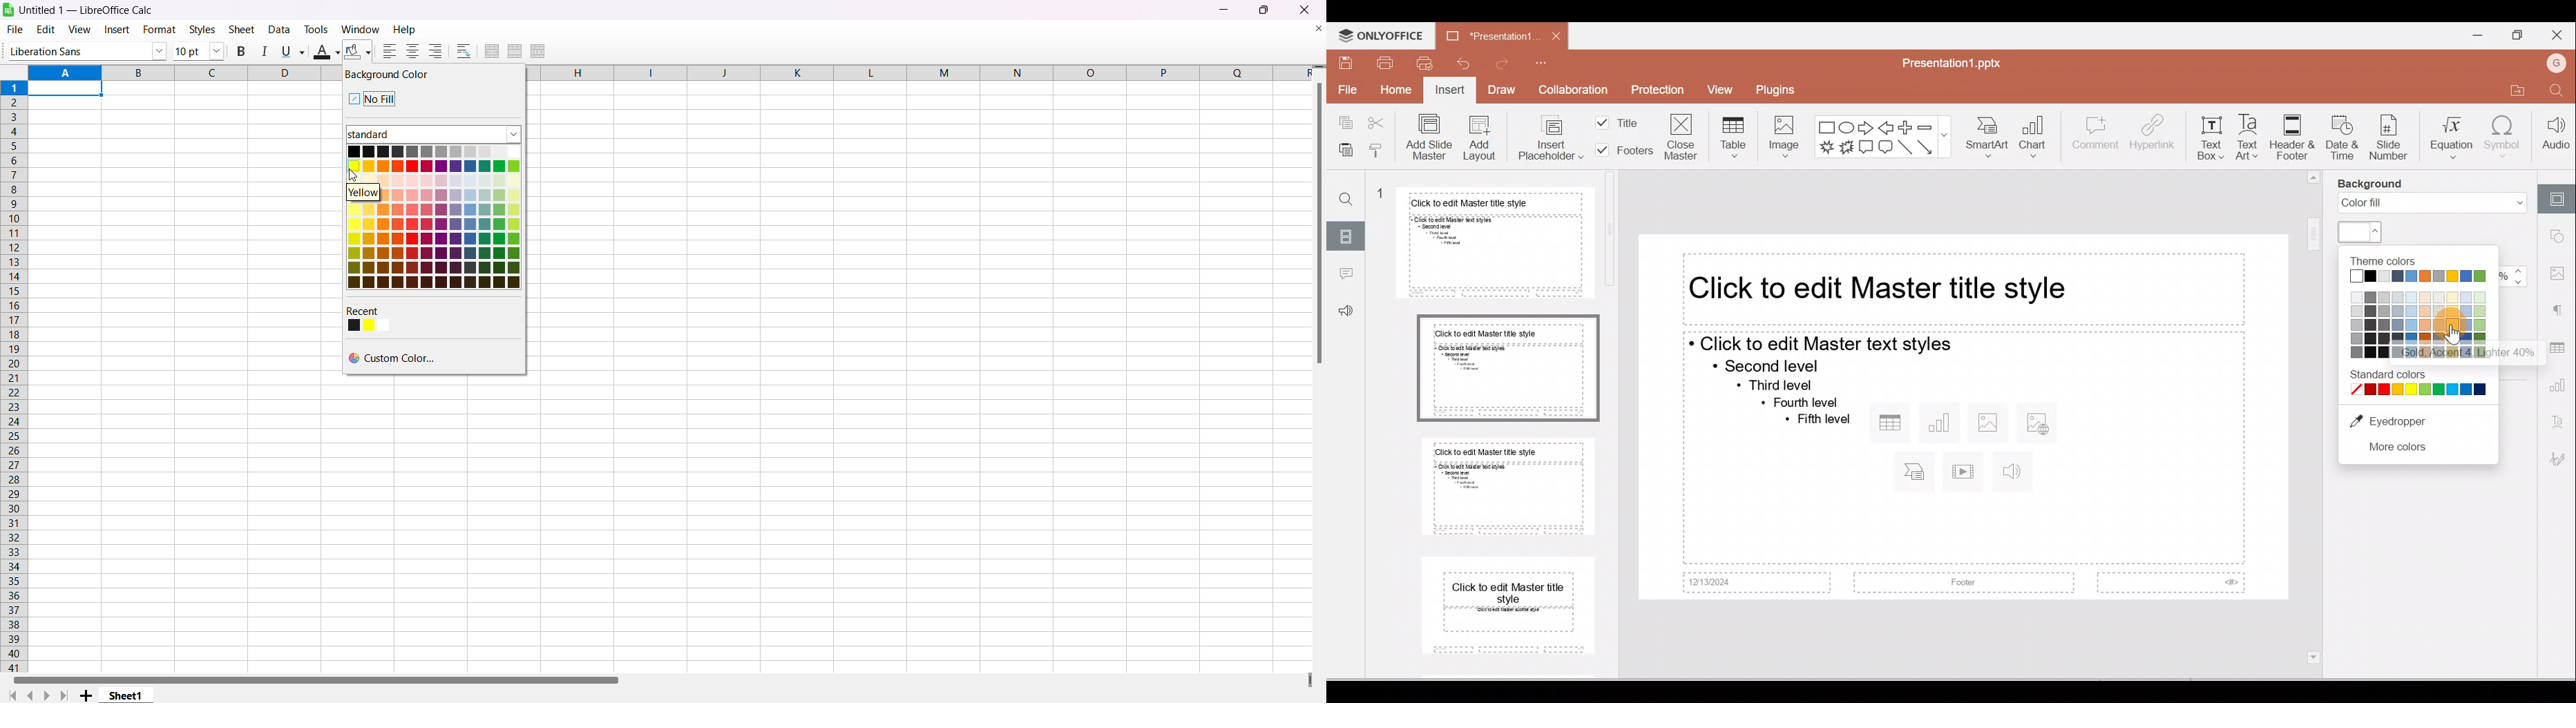 The width and height of the screenshot is (2576, 728). Describe the element at coordinates (1462, 62) in the screenshot. I see `Undo` at that location.